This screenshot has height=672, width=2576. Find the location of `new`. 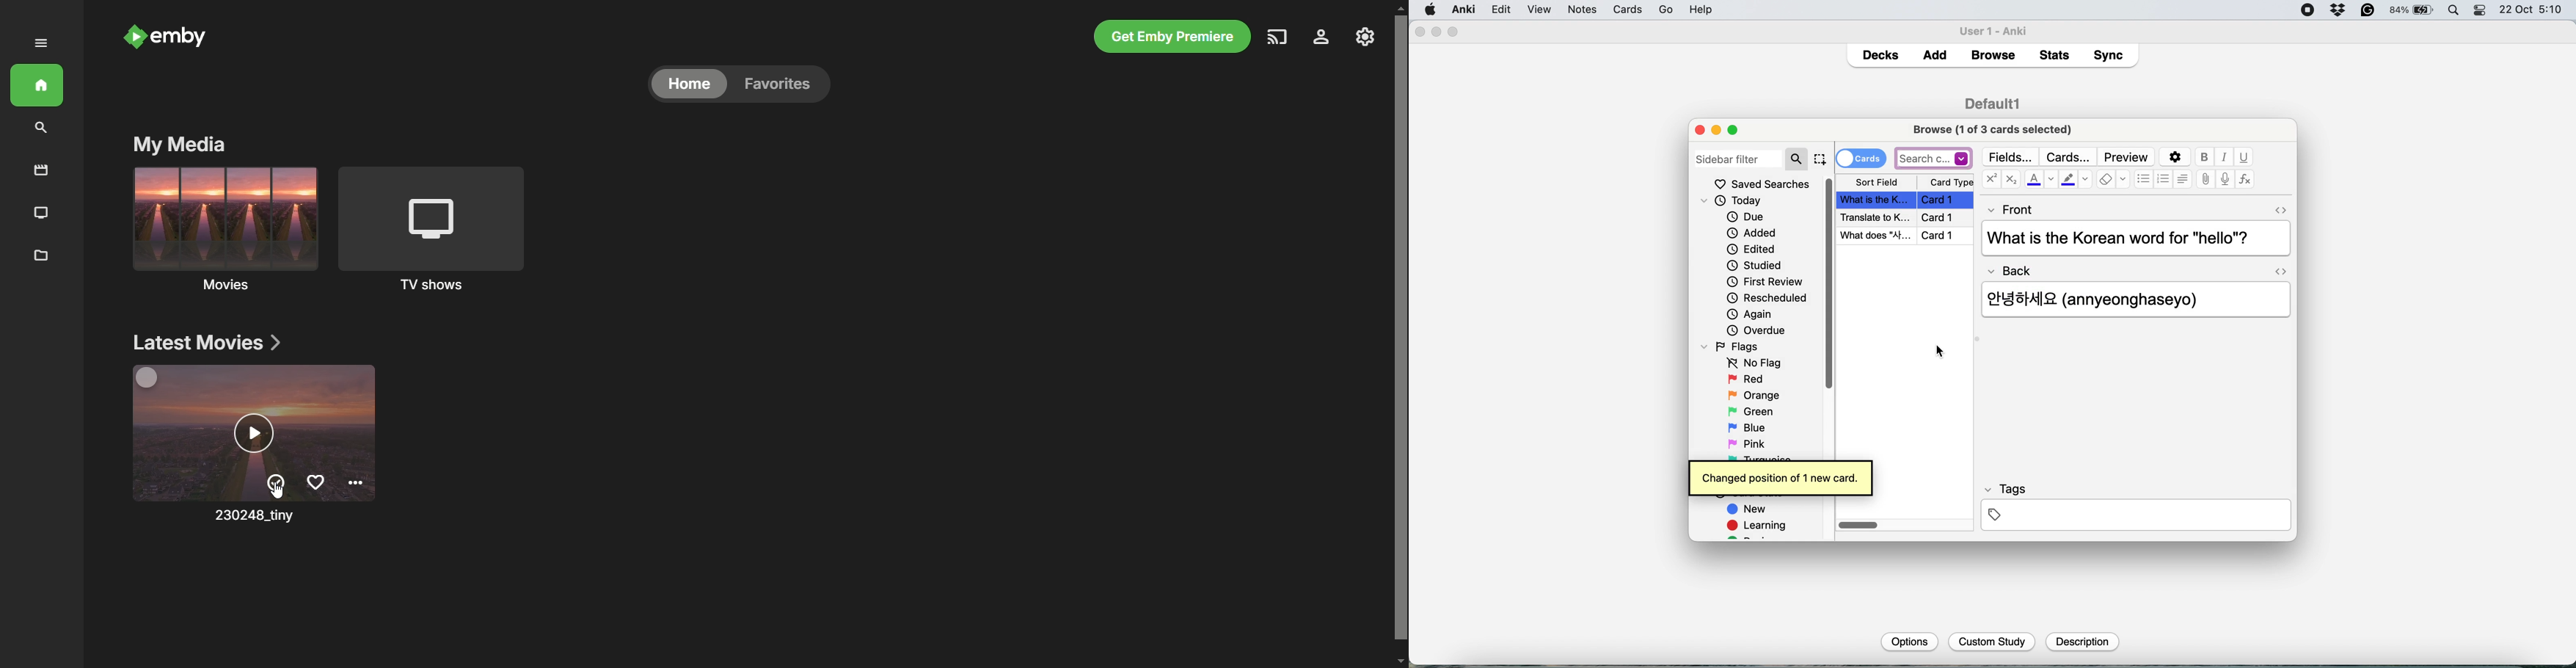

new is located at coordinates (1748, 510).